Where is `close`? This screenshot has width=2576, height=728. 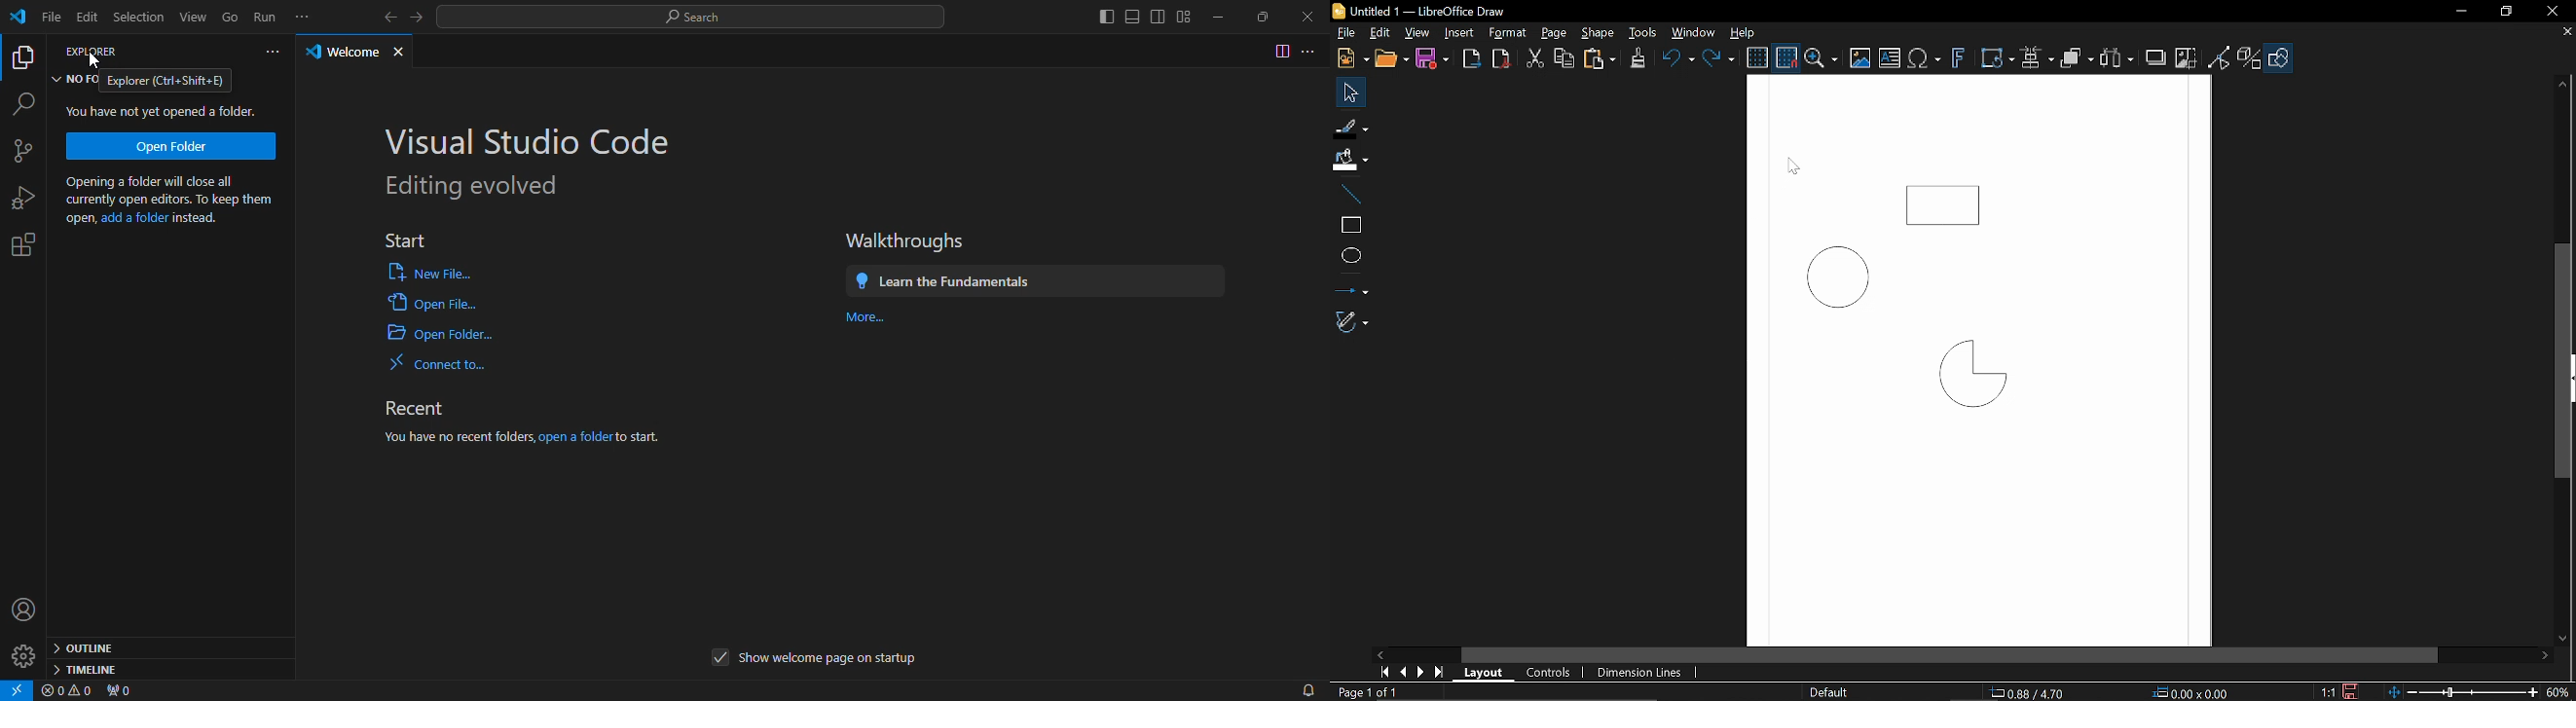
close is located at coordinates (406, 48).